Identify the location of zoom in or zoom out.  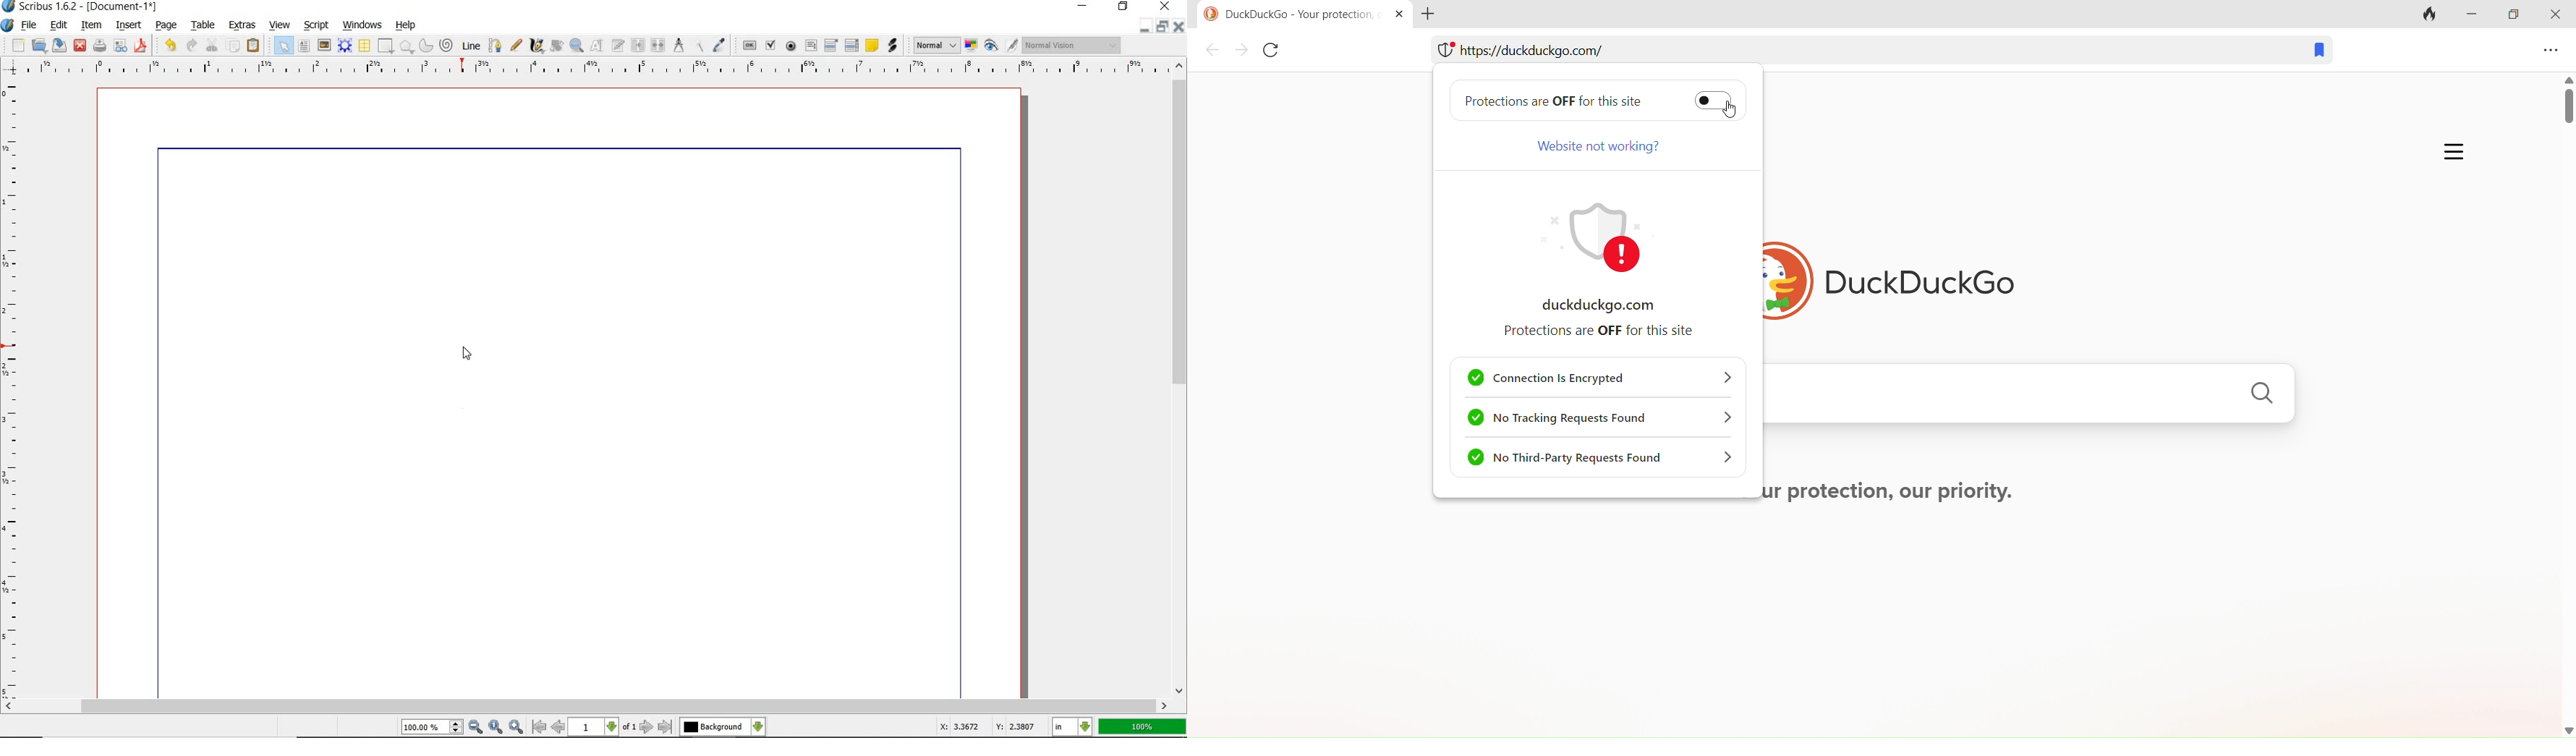
(577, 45).